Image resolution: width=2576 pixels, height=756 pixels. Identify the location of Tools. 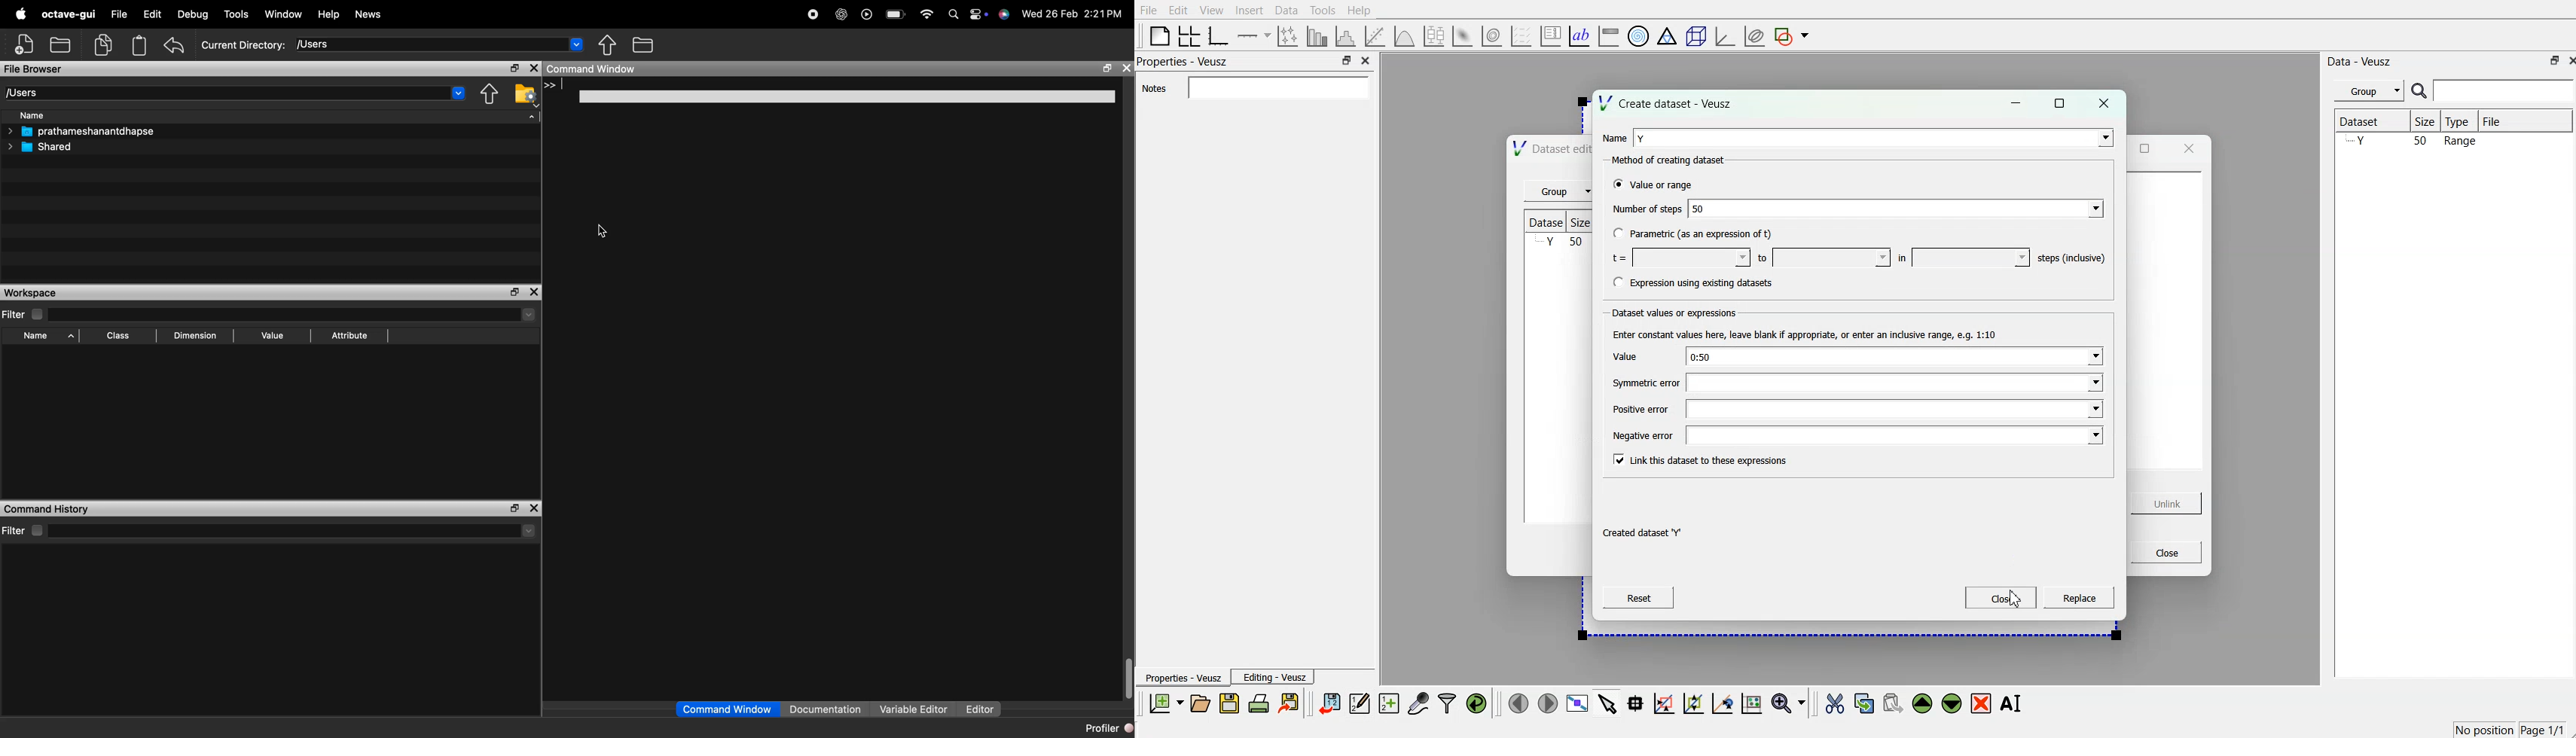
(237, 15).